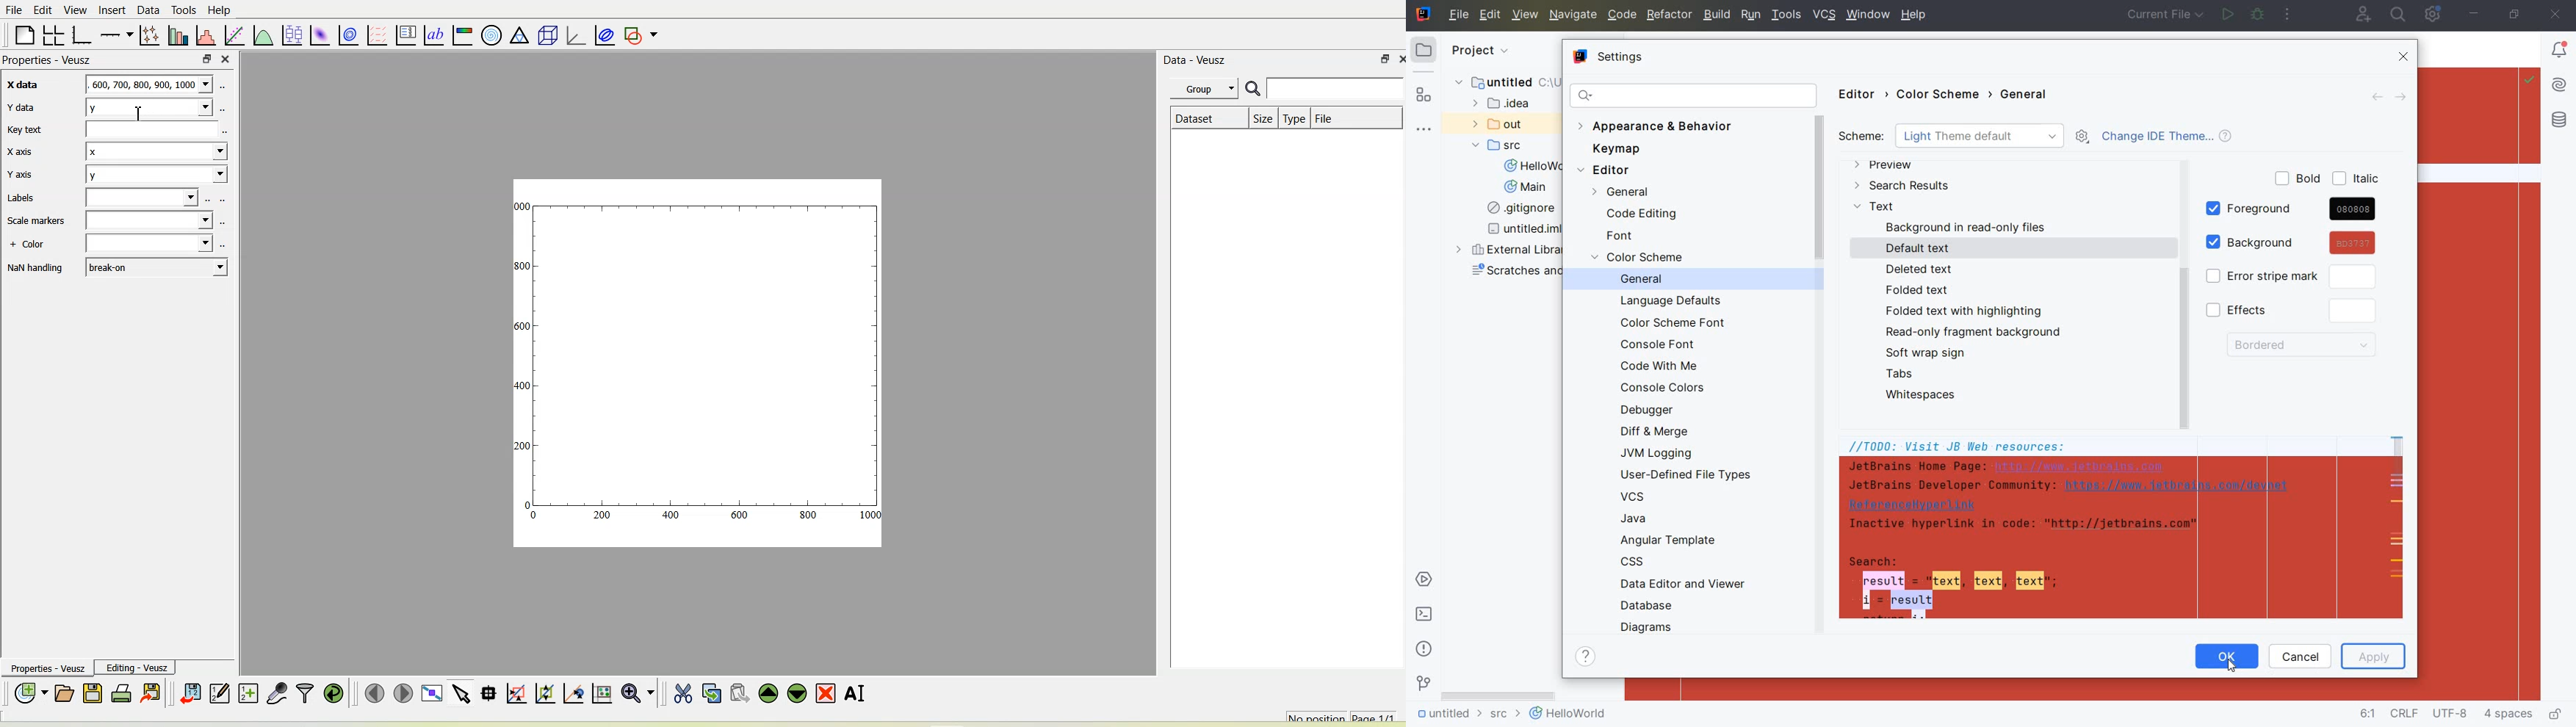 This screenshot has width=2576, height=728. What do you see at coordinates (1497, 124) in the screenshot?
I see `out` at bounding box center [1497, 124].